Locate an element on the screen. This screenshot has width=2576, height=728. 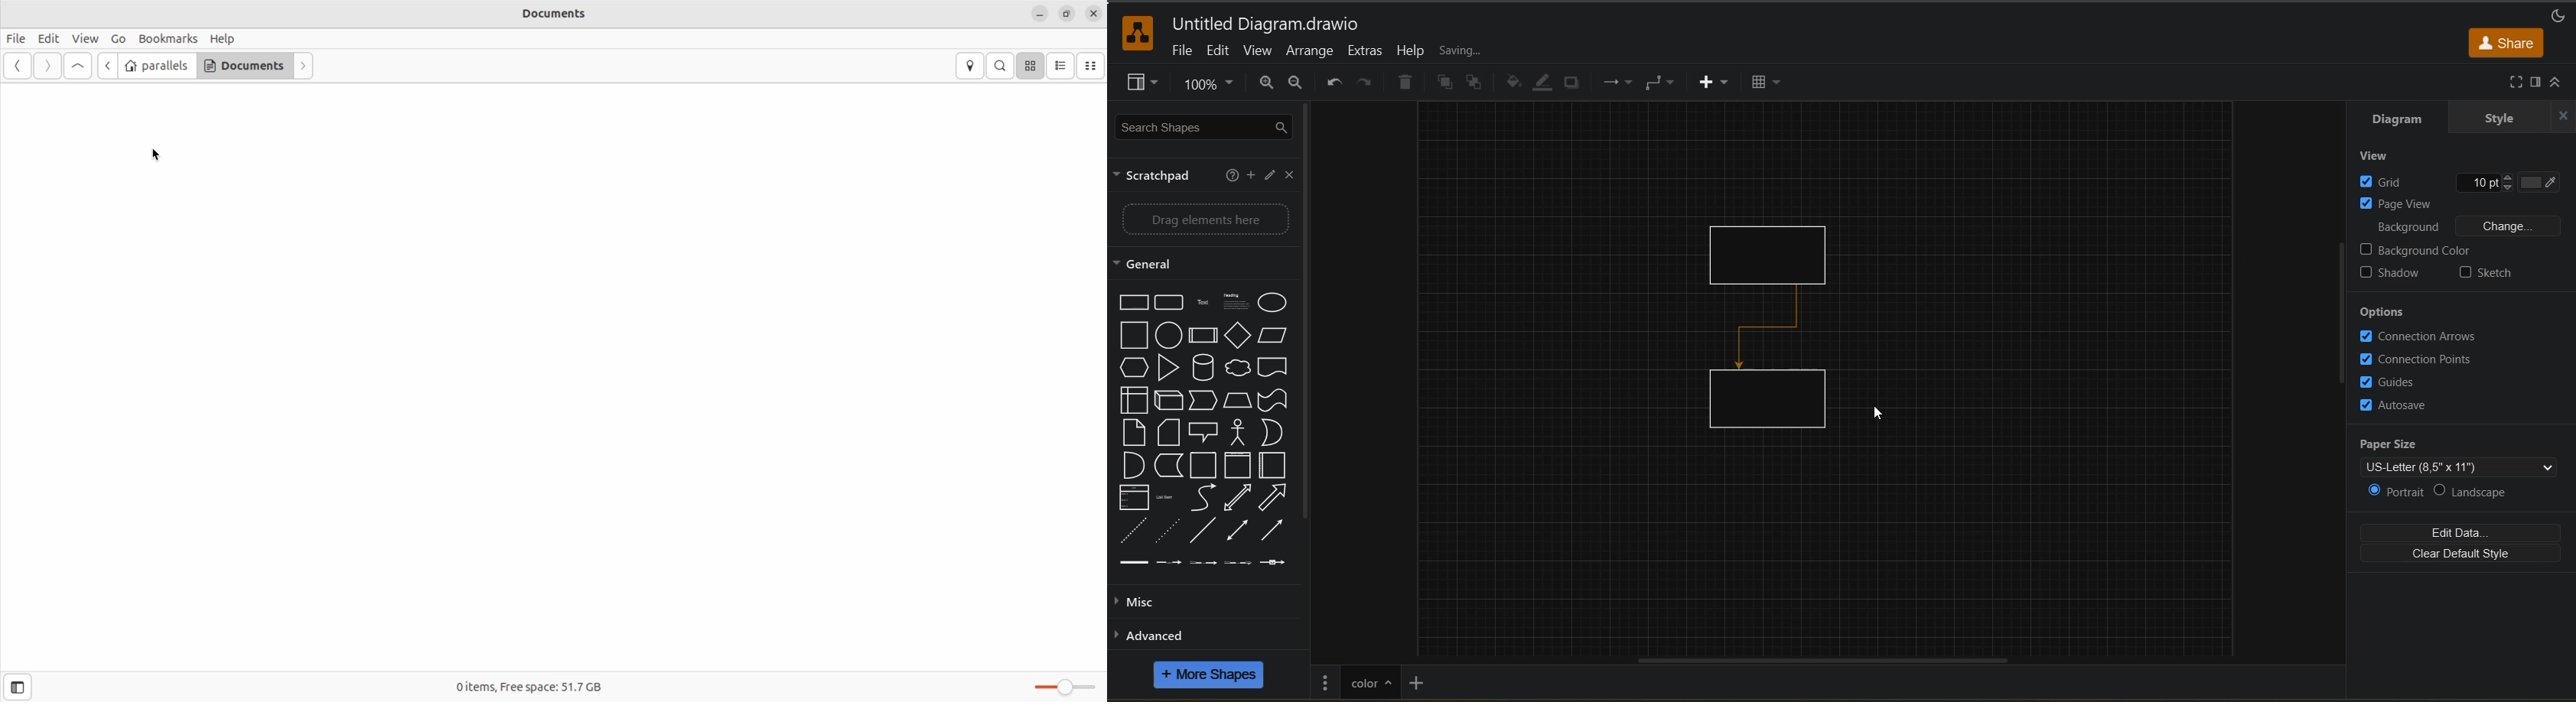
Connector with symbol is located at coordinates (1280, 563).